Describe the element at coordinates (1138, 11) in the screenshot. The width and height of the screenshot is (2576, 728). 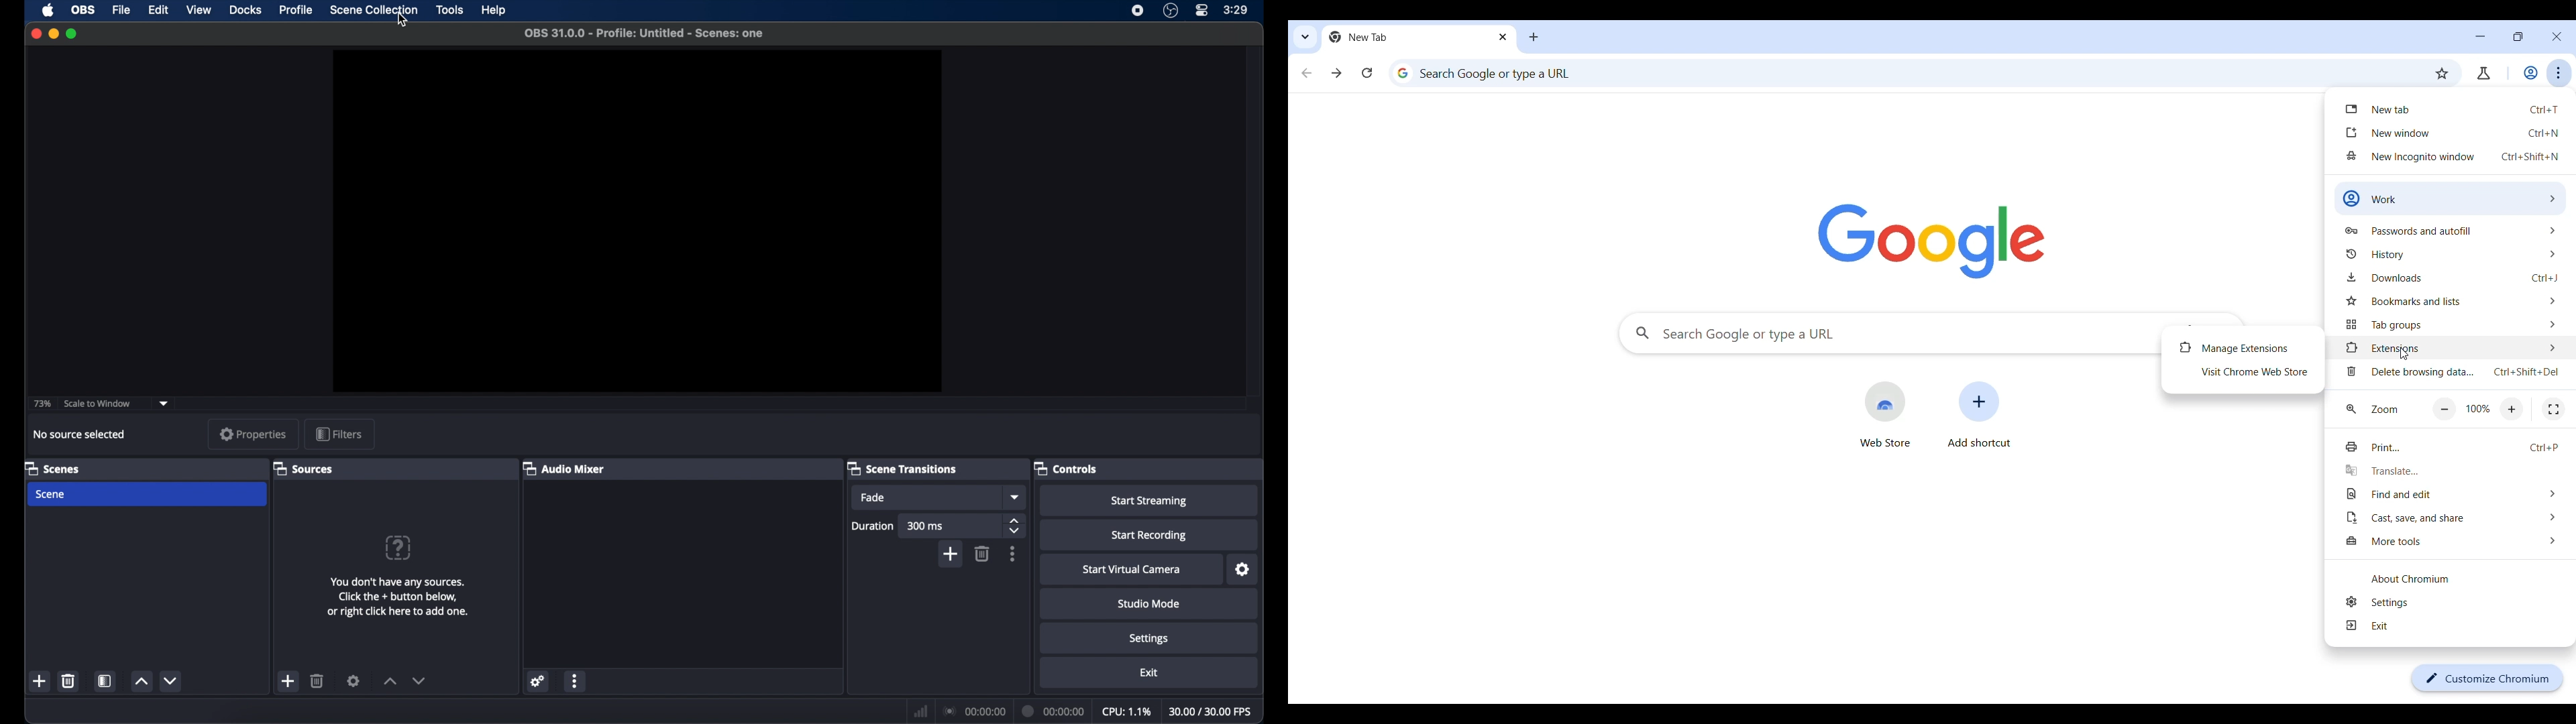
I see `screen recorder` at that location.